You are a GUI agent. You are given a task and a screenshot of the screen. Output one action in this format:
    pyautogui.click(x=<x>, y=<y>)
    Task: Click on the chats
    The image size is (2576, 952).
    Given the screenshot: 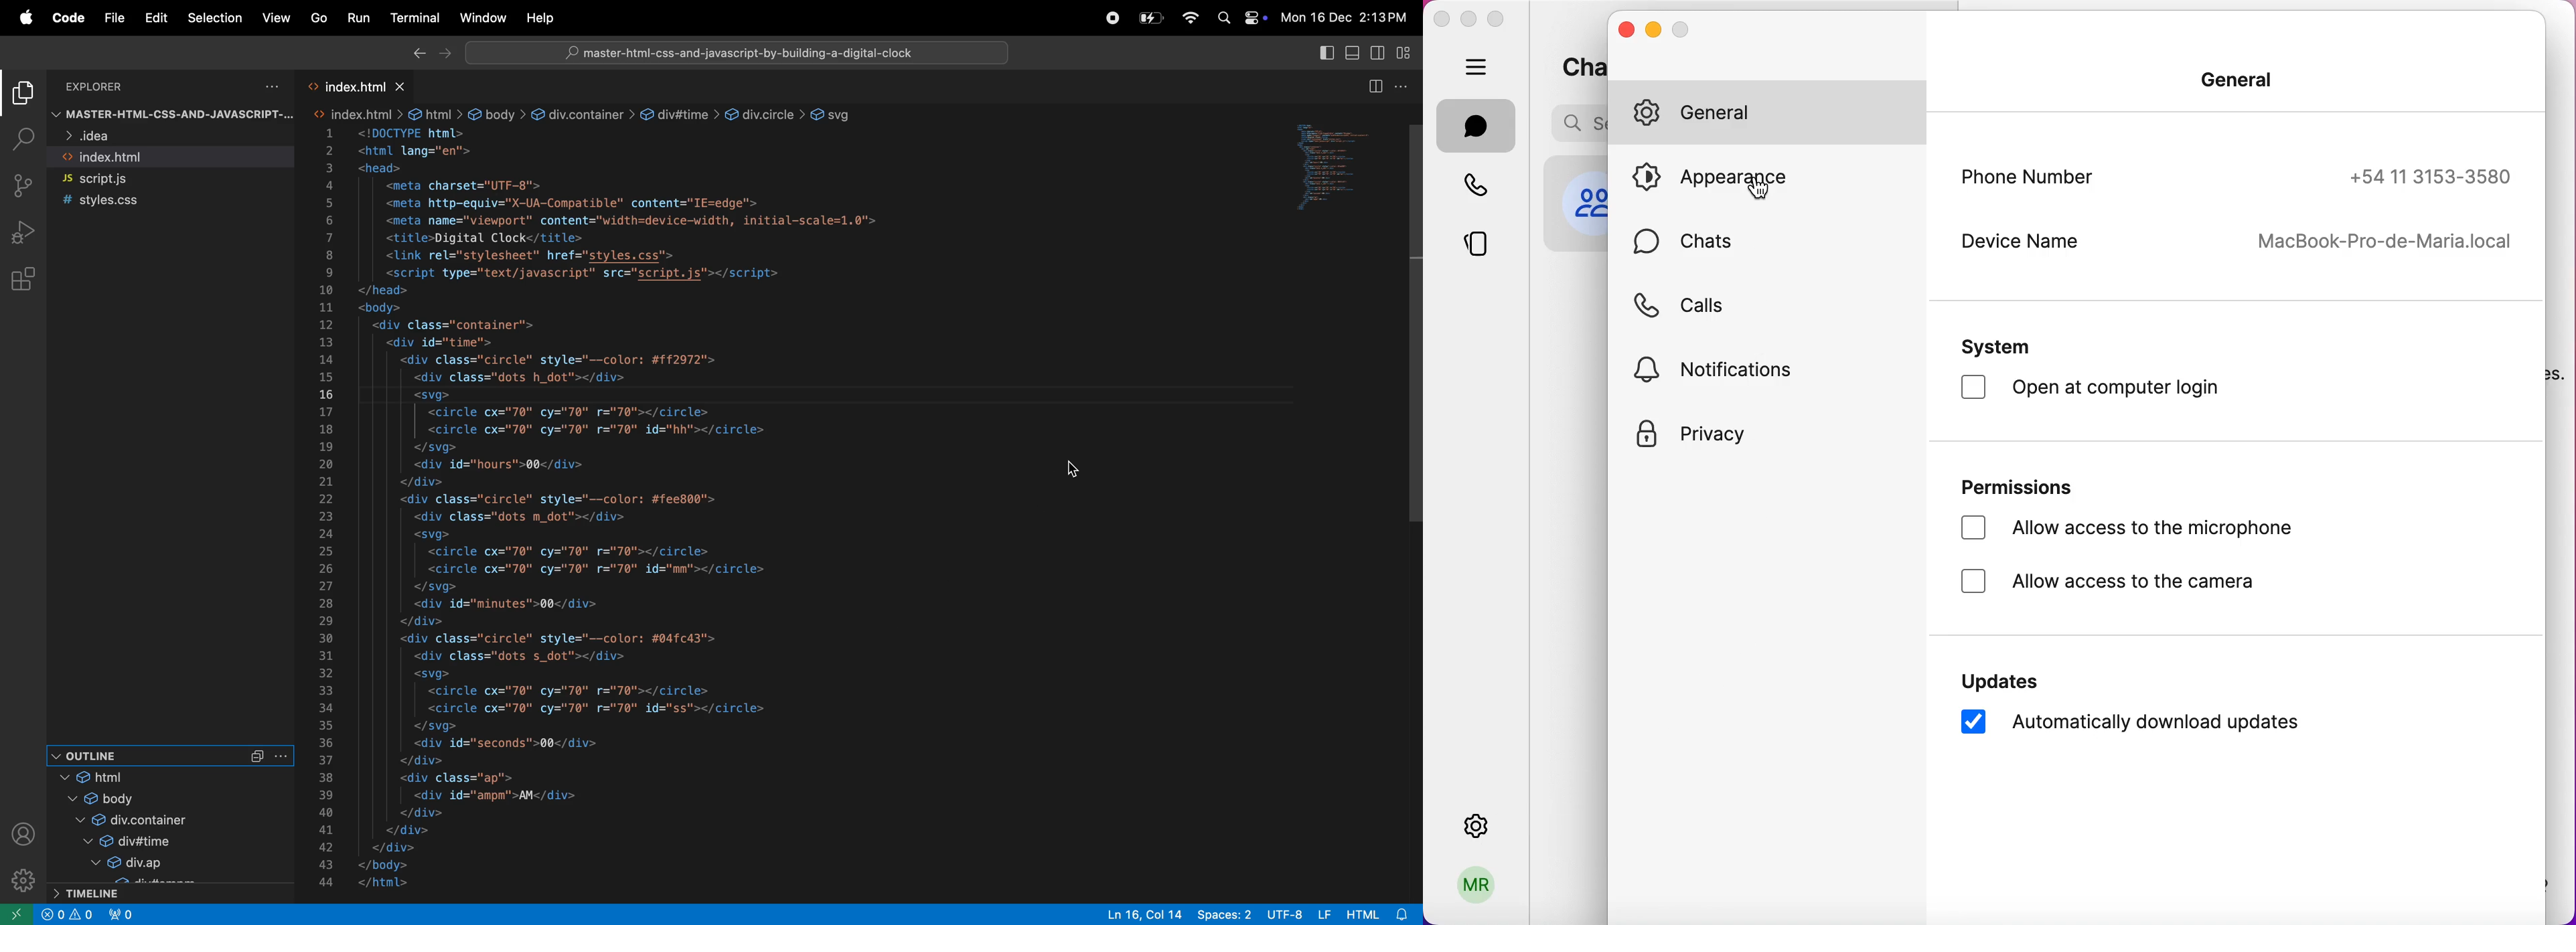 What is the action you would take?
    pyautogui.click(x=1575, y=66)
    